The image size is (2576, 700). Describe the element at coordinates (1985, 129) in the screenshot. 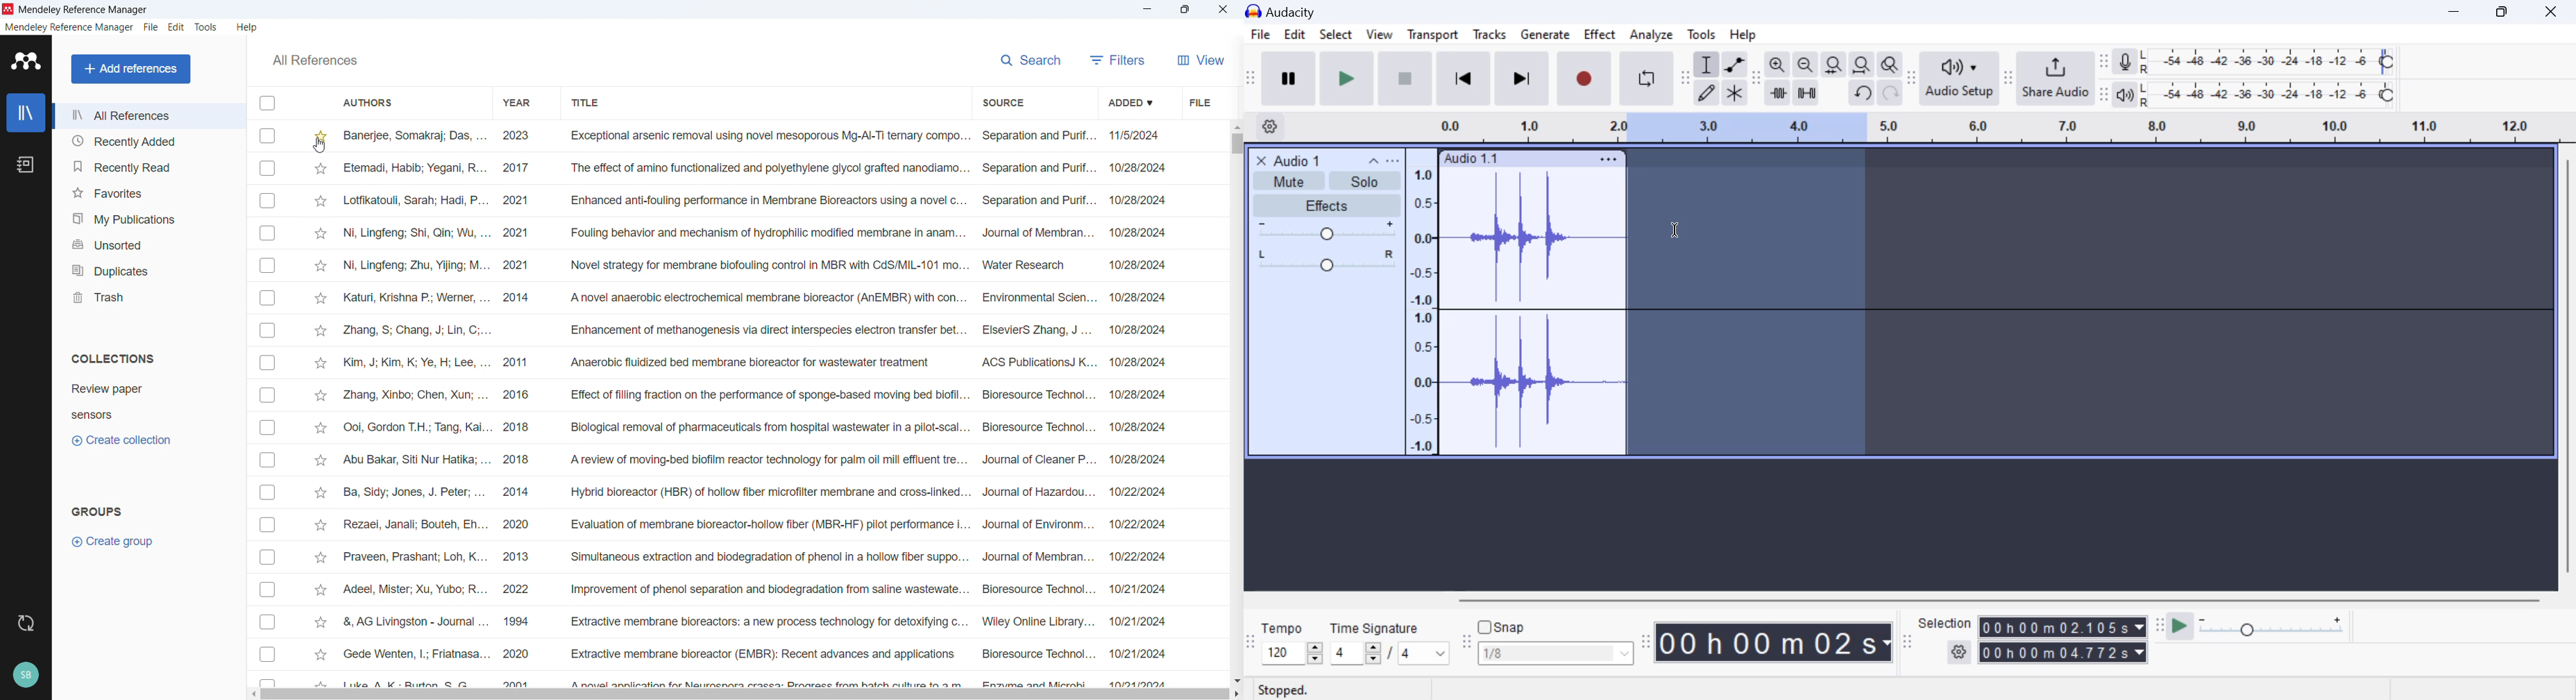

I see `Clip Timeline` at that location.